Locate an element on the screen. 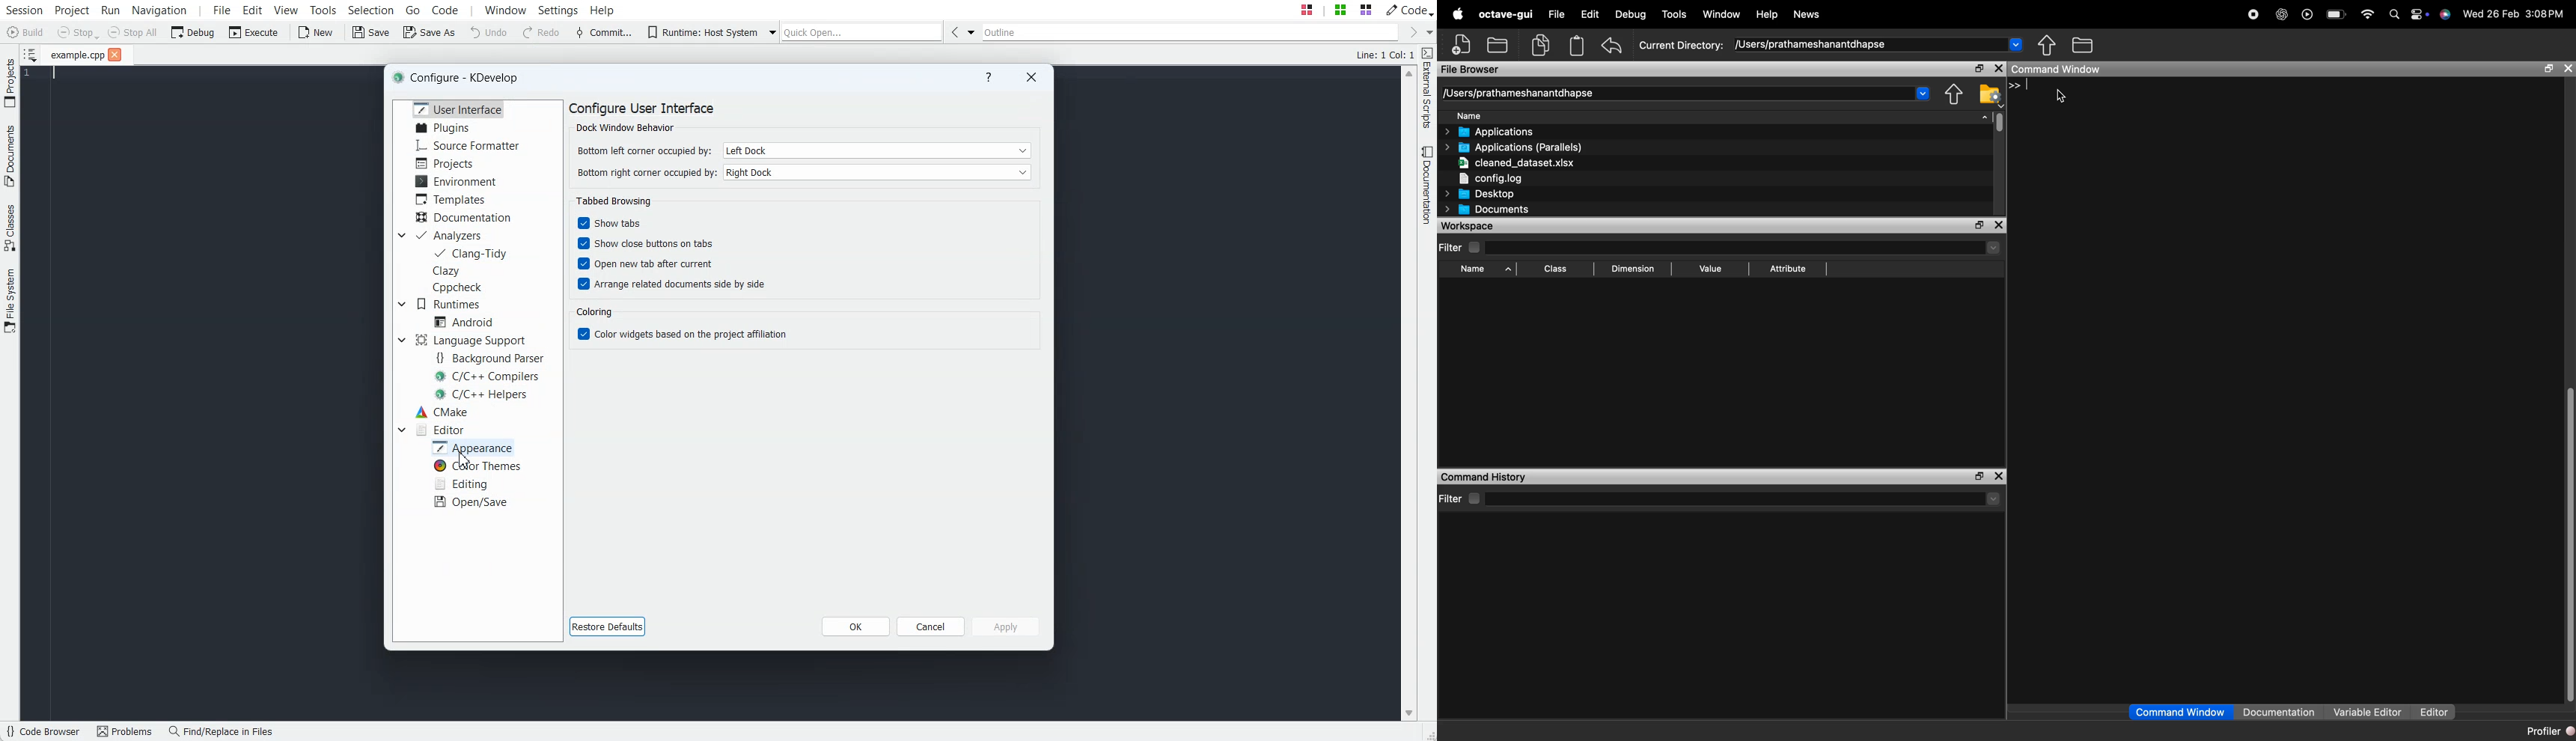  Show sorted list is located at coordinates (31, 53).